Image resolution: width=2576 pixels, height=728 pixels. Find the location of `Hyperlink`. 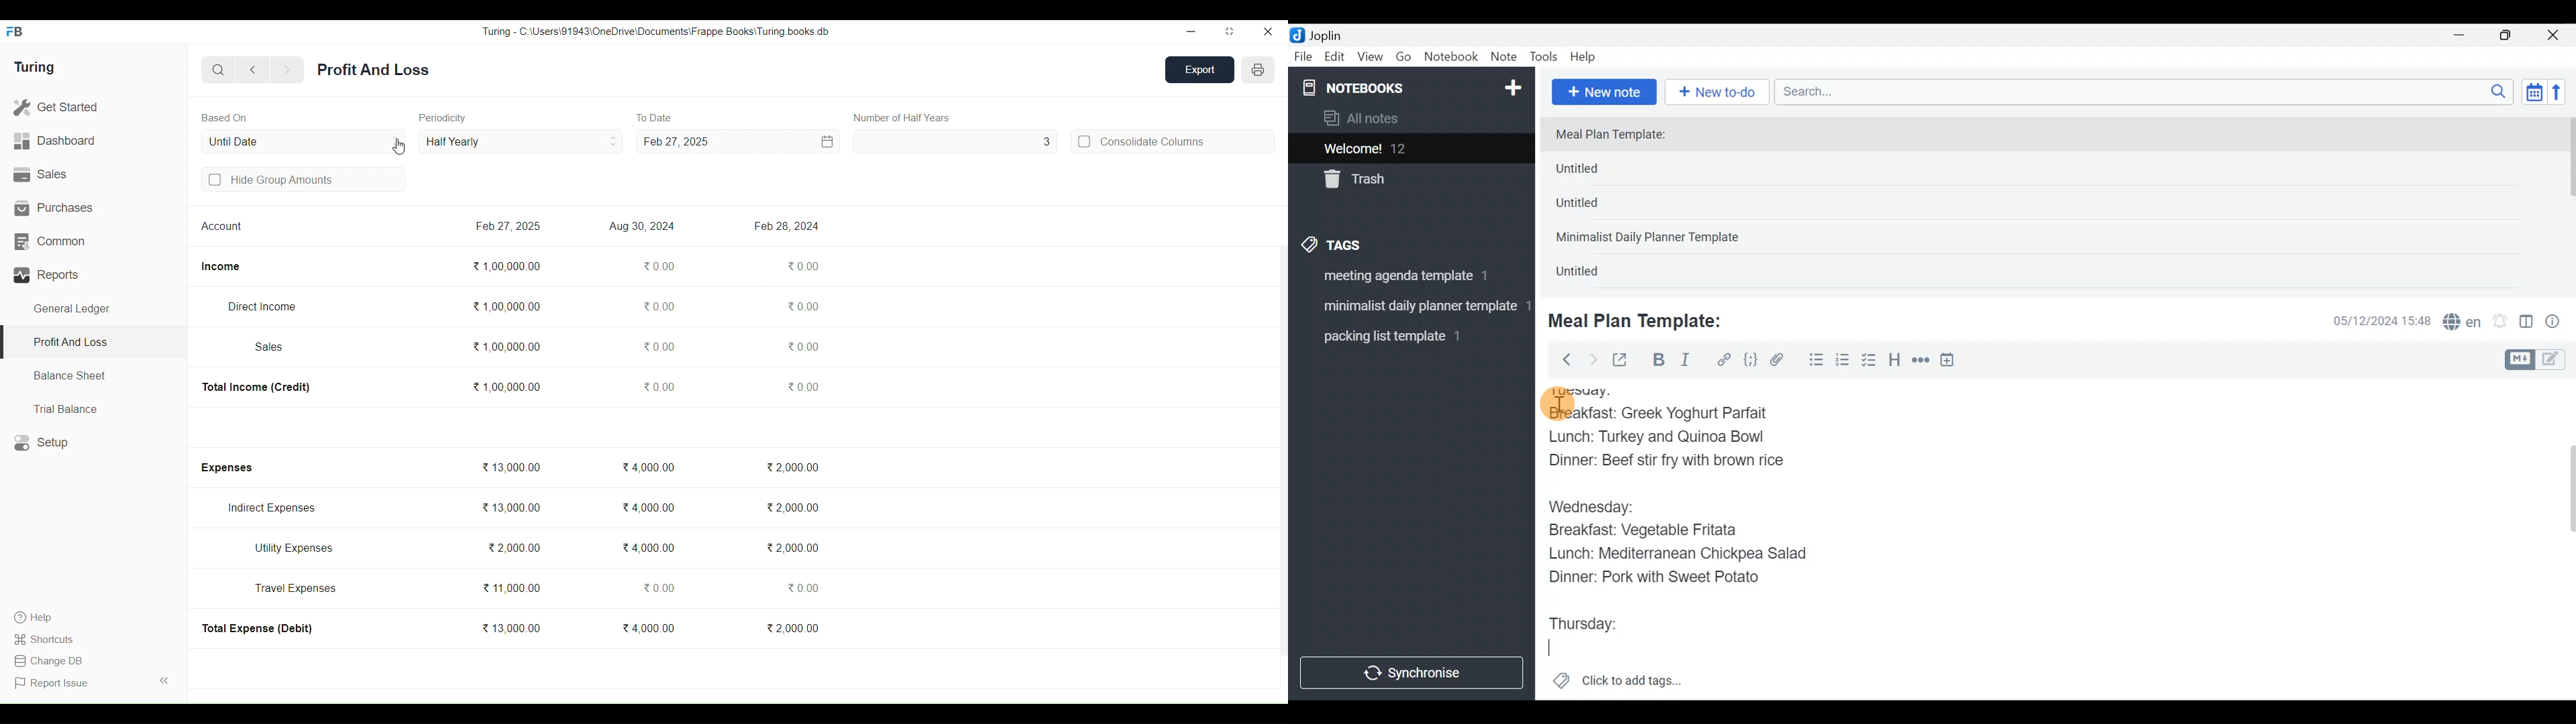

Hyperlink is located at coordinates (1724, 360).